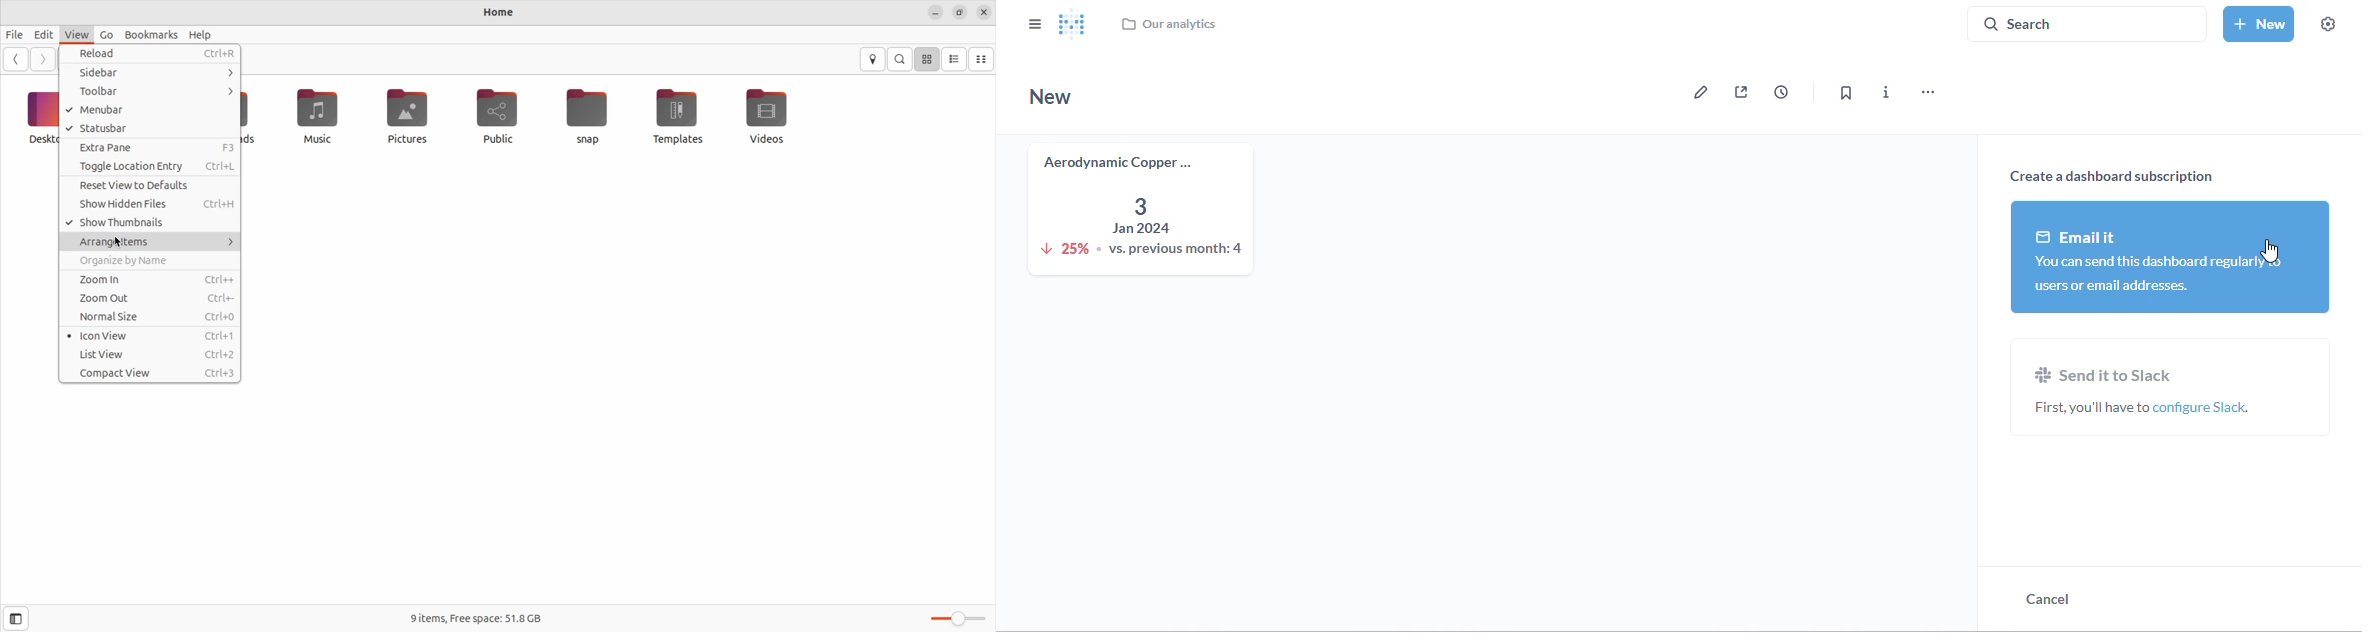 This screenshot has height=644, width=2380. What do you see at coordinates (2268, 251) in the screenshot?
I see `cursor` at bounding box center [2268, 251].